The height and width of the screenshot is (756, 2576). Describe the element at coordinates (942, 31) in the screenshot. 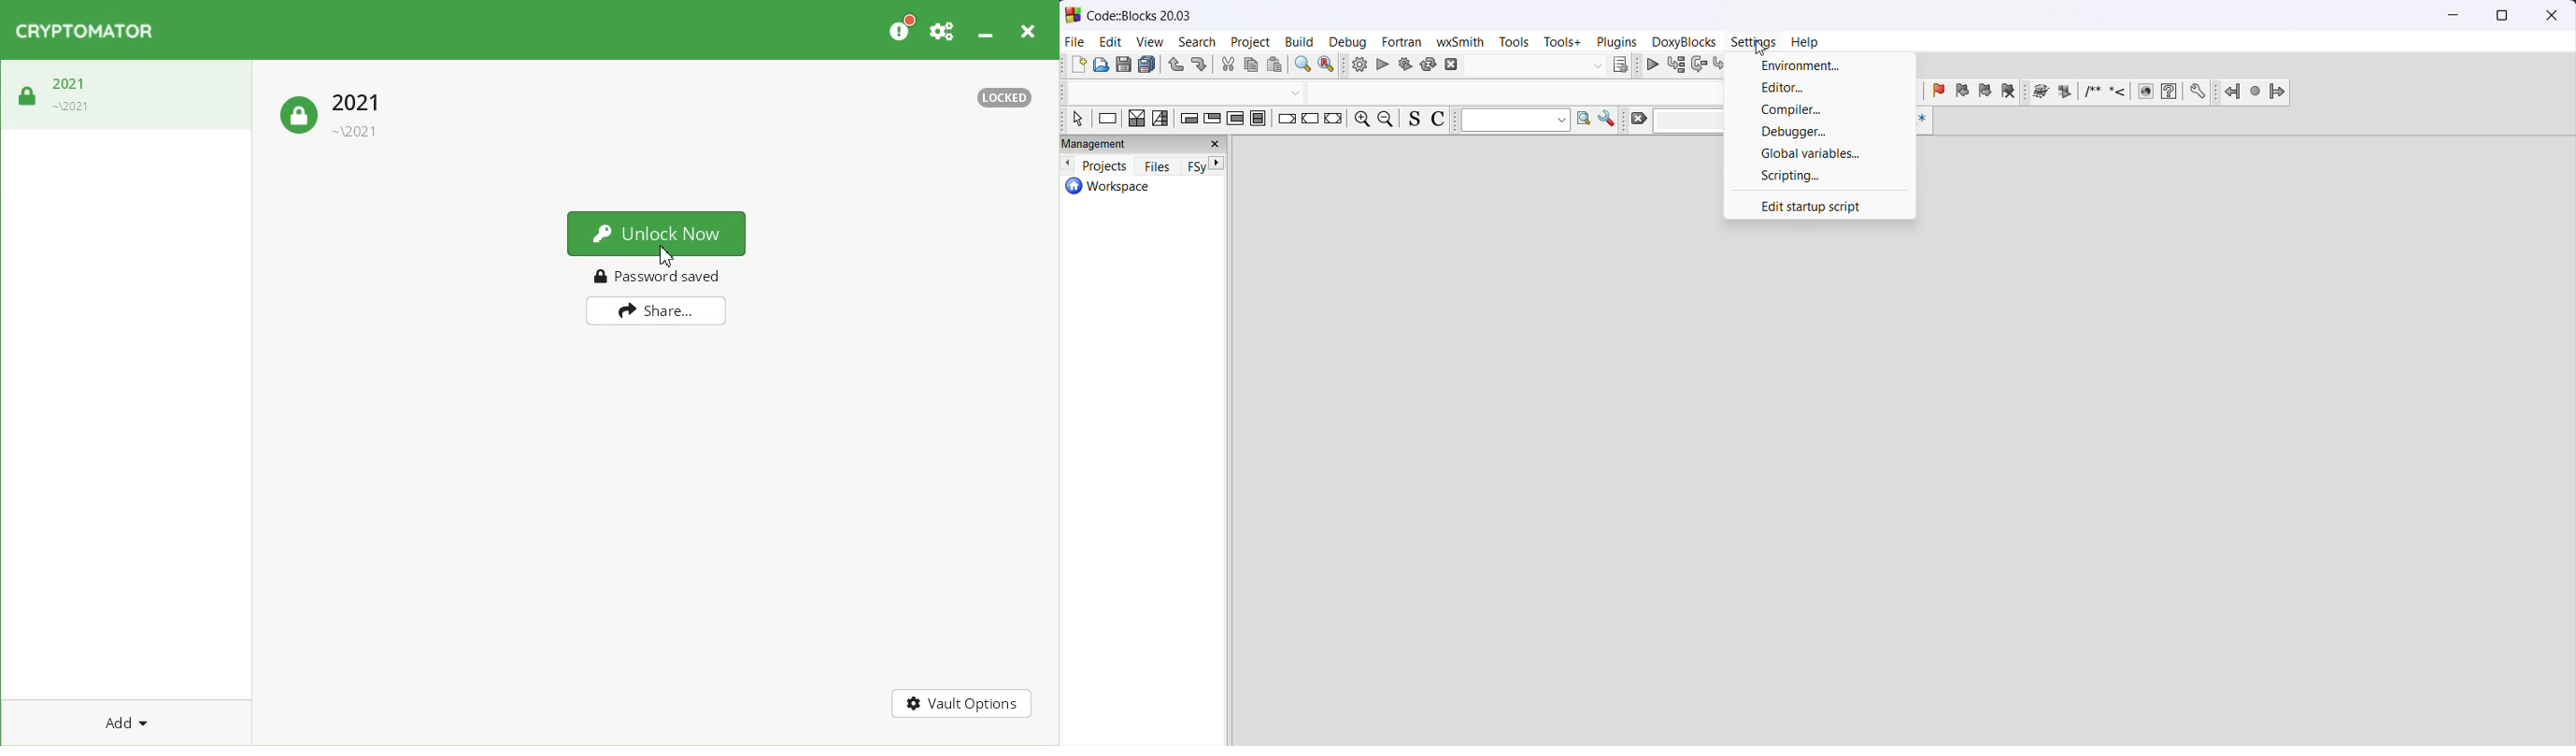

I see `Preferences` at that location.